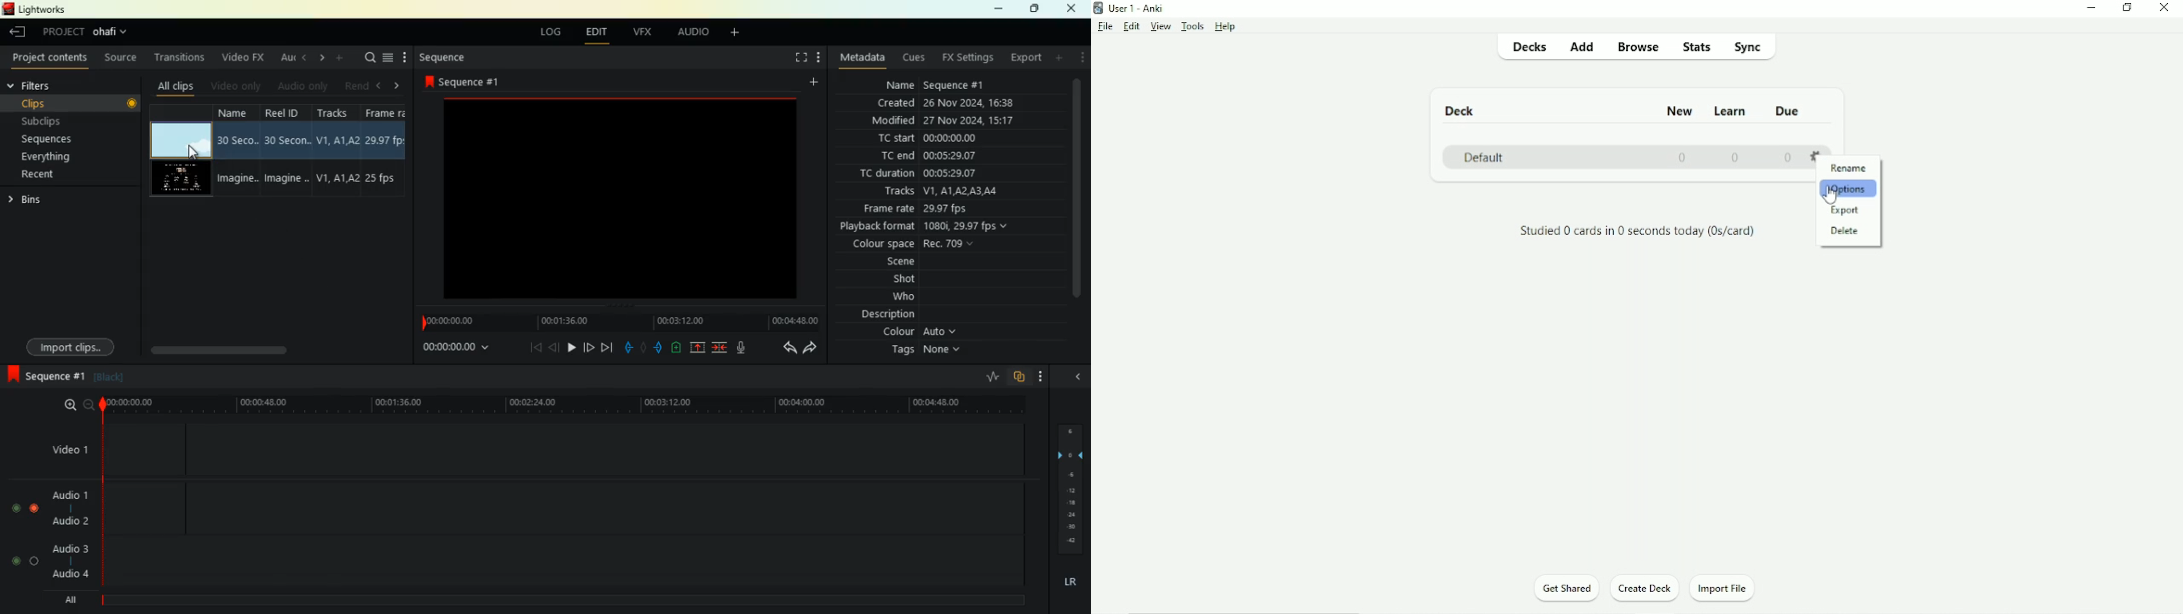  Describe the element at coordinates (305, 56) in the screenshot. I see `left` at that location.